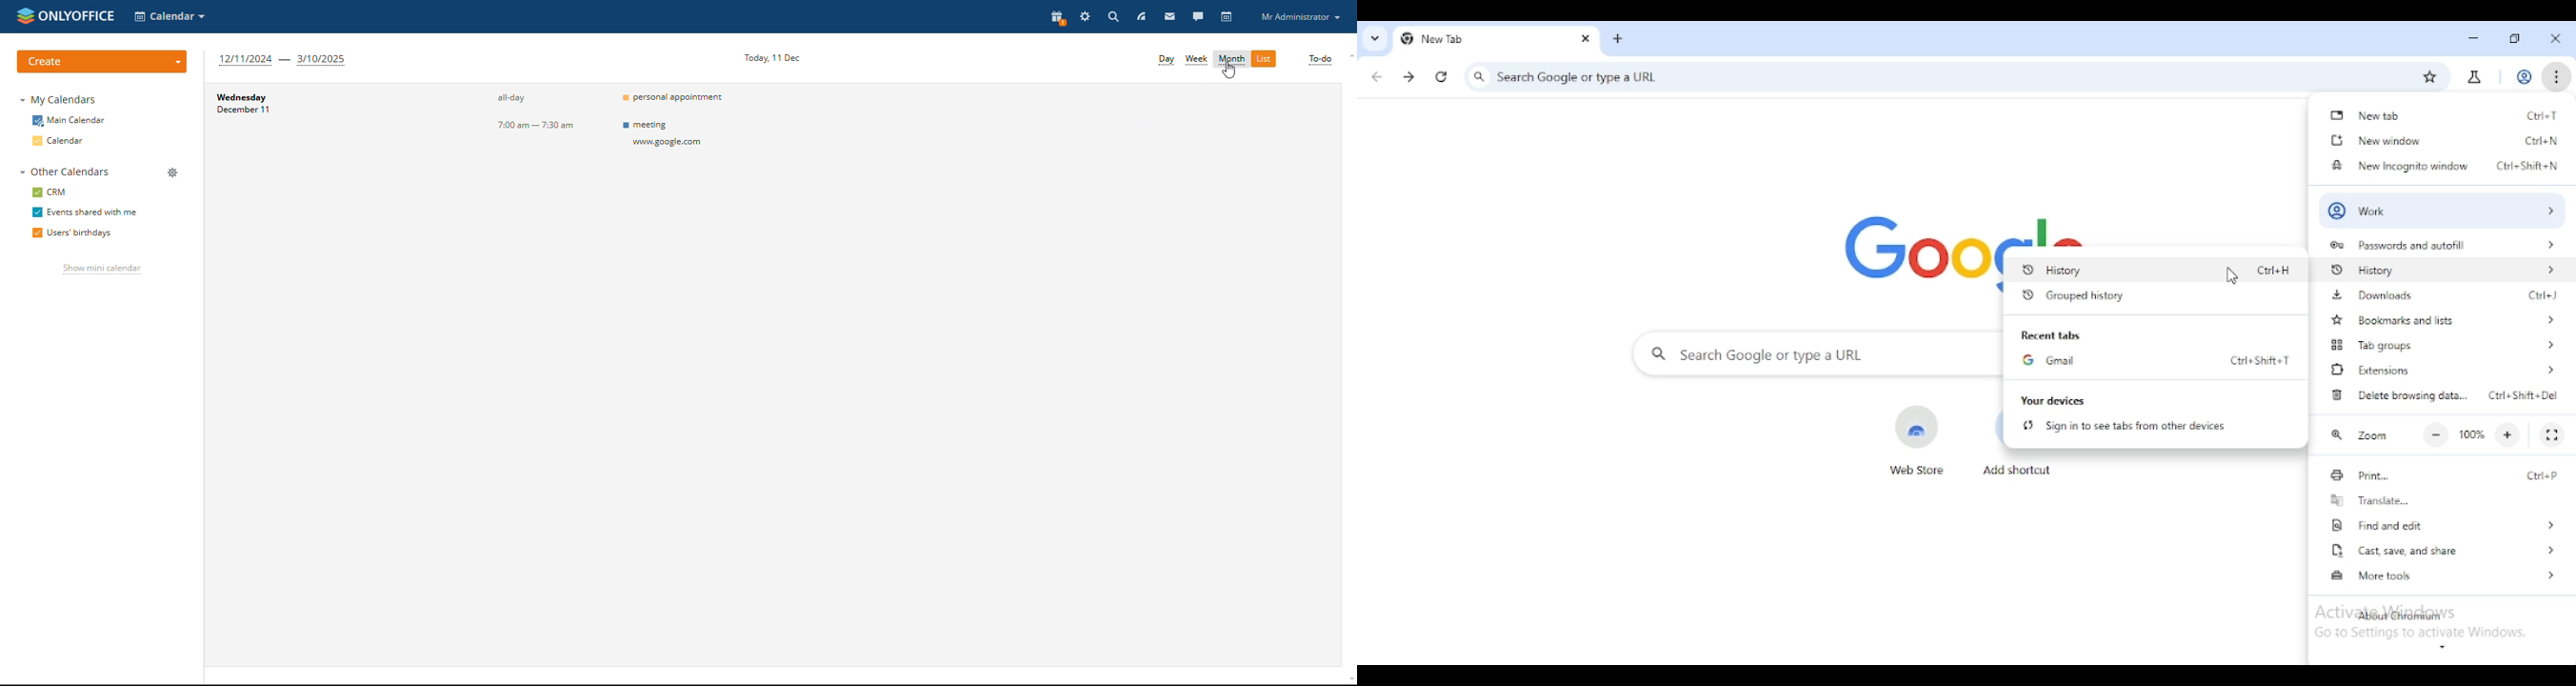 Image resolution: width=2576 pixels, height=700 pixels. Describe the element at coordinates (1442, 77) in the screenshot. I see `reload this page` at that location.